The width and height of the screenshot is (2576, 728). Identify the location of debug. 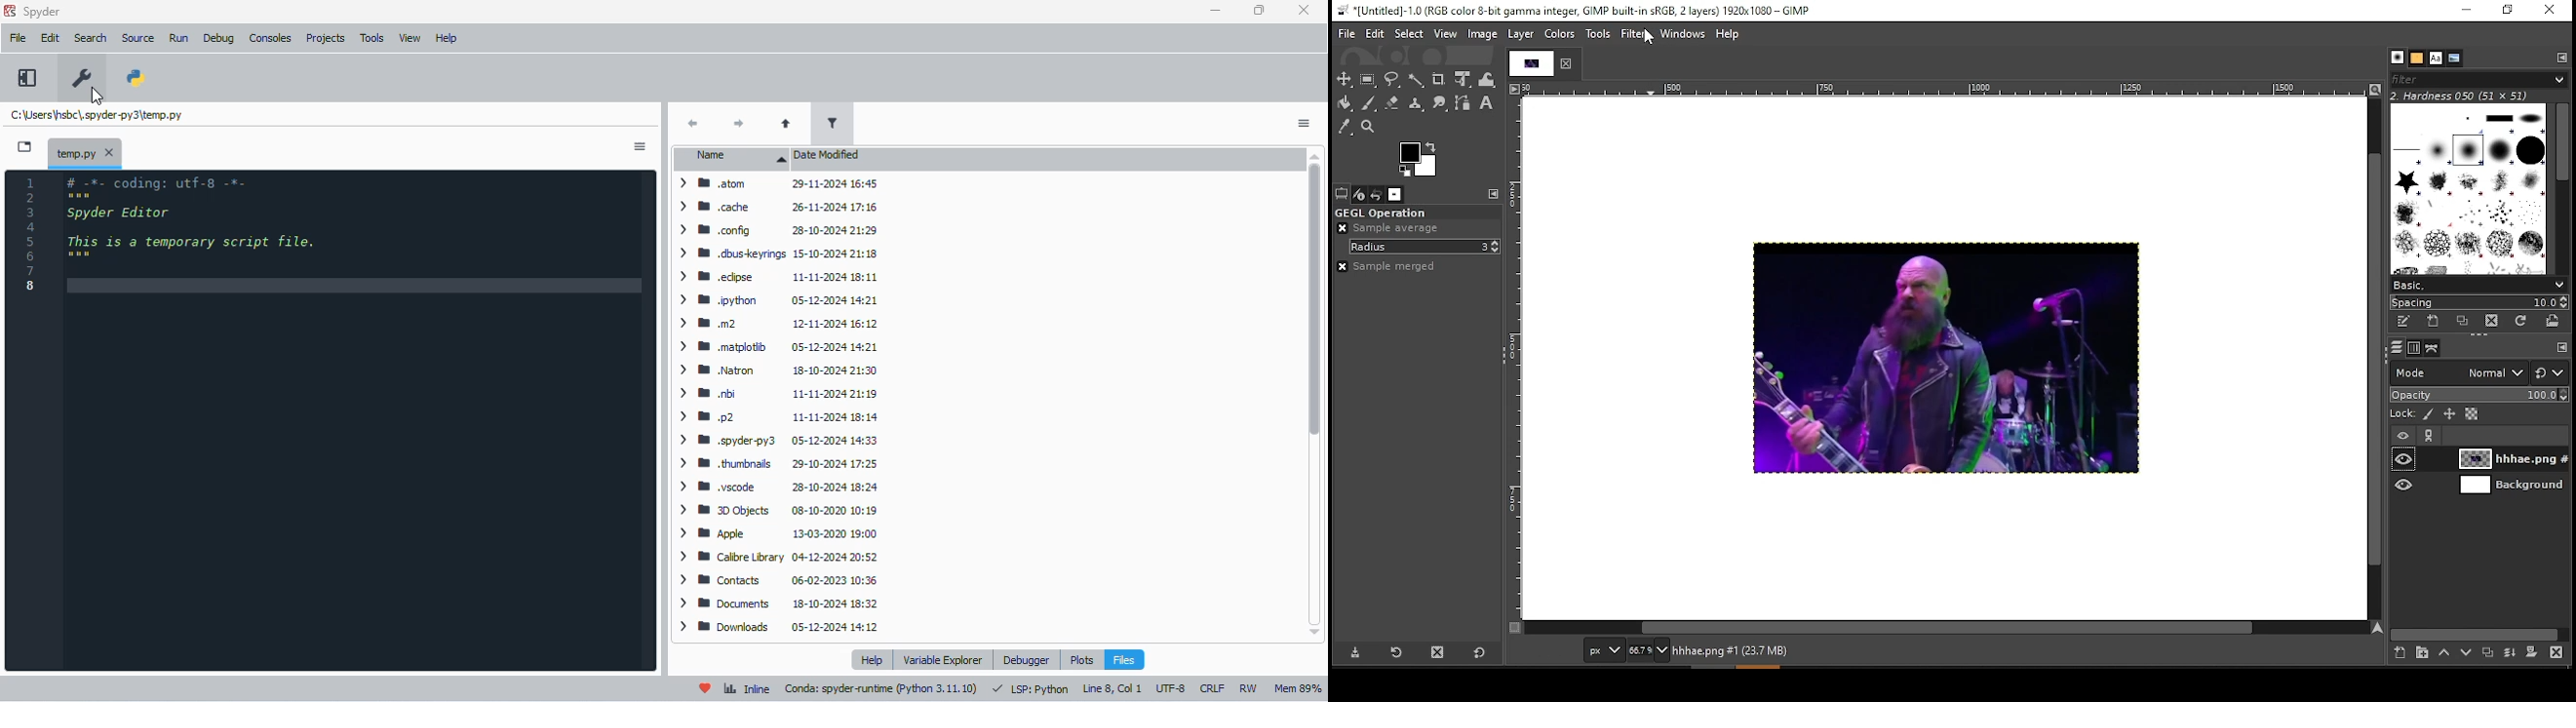
(219, 40).